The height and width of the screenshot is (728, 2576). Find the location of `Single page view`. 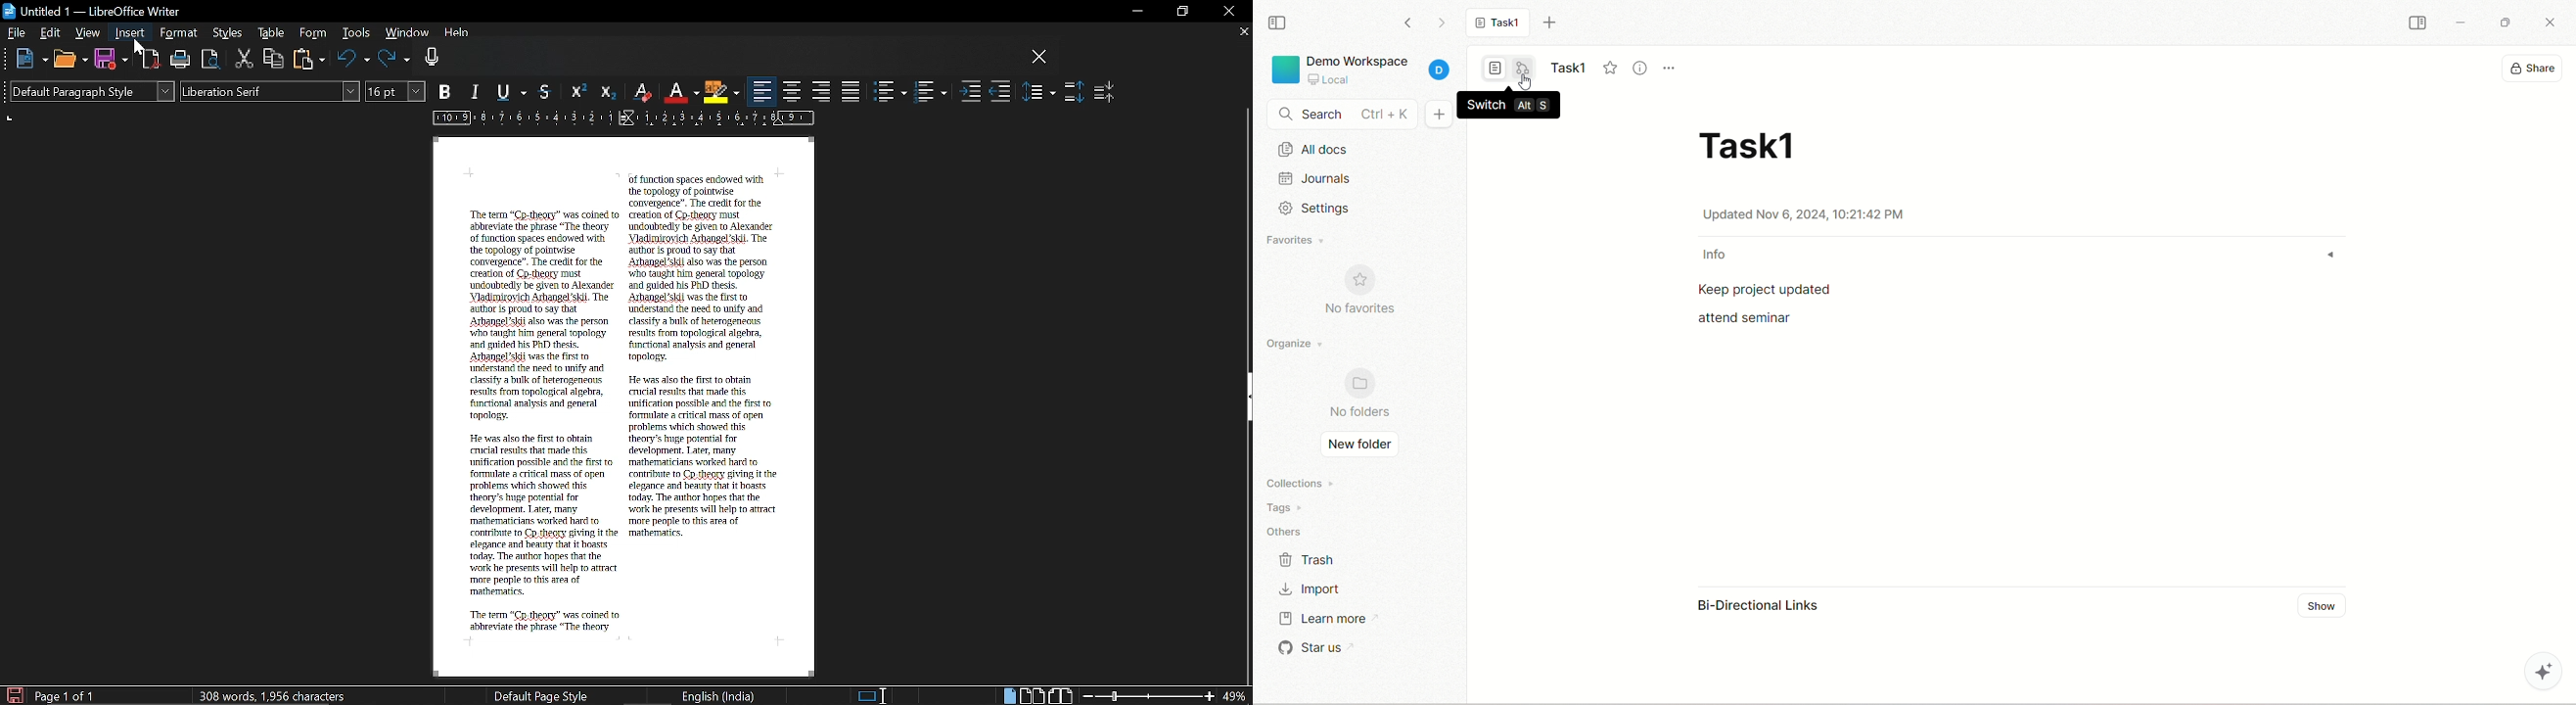

Single page view is located at coordinates (1008, 696).